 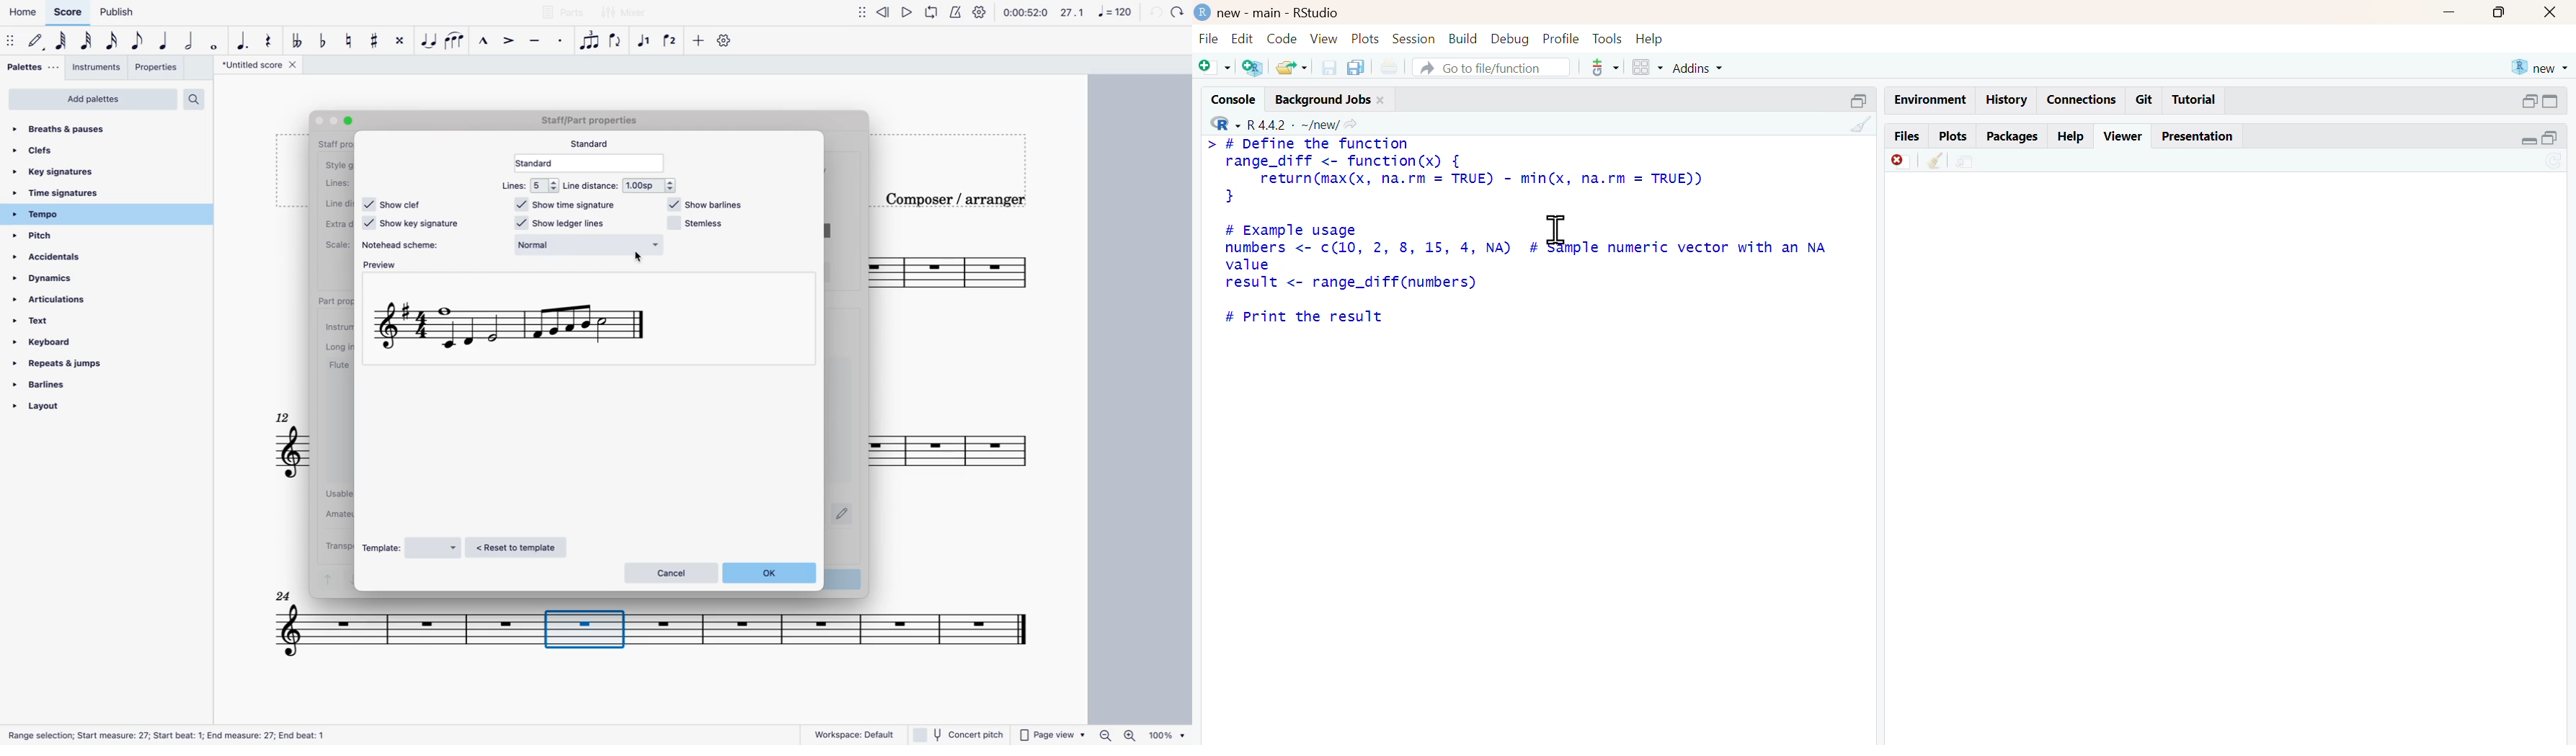 What do you see at coordinates (1382, 101) in the screenshot?
I see `close` at bounding box center [1382, 101].